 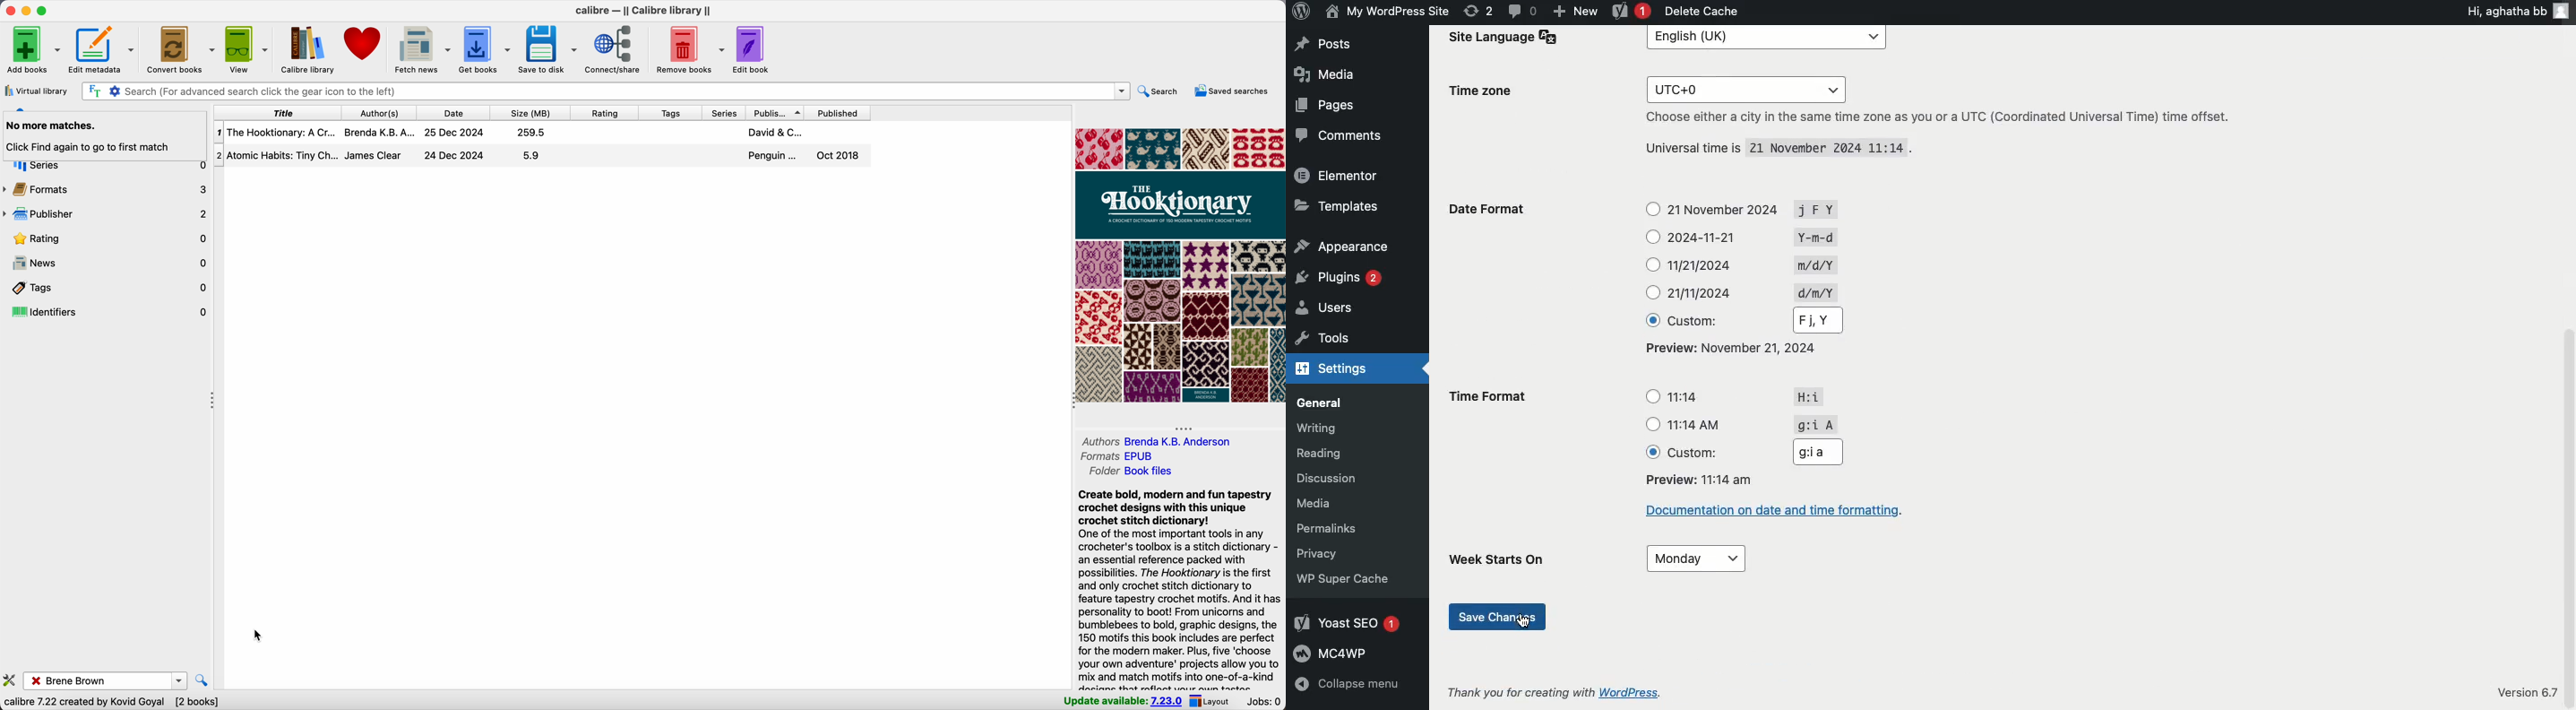 What do you see at coordinates (32, 682) in the screenshot?
I see `close` at bounding box center [32, 682].